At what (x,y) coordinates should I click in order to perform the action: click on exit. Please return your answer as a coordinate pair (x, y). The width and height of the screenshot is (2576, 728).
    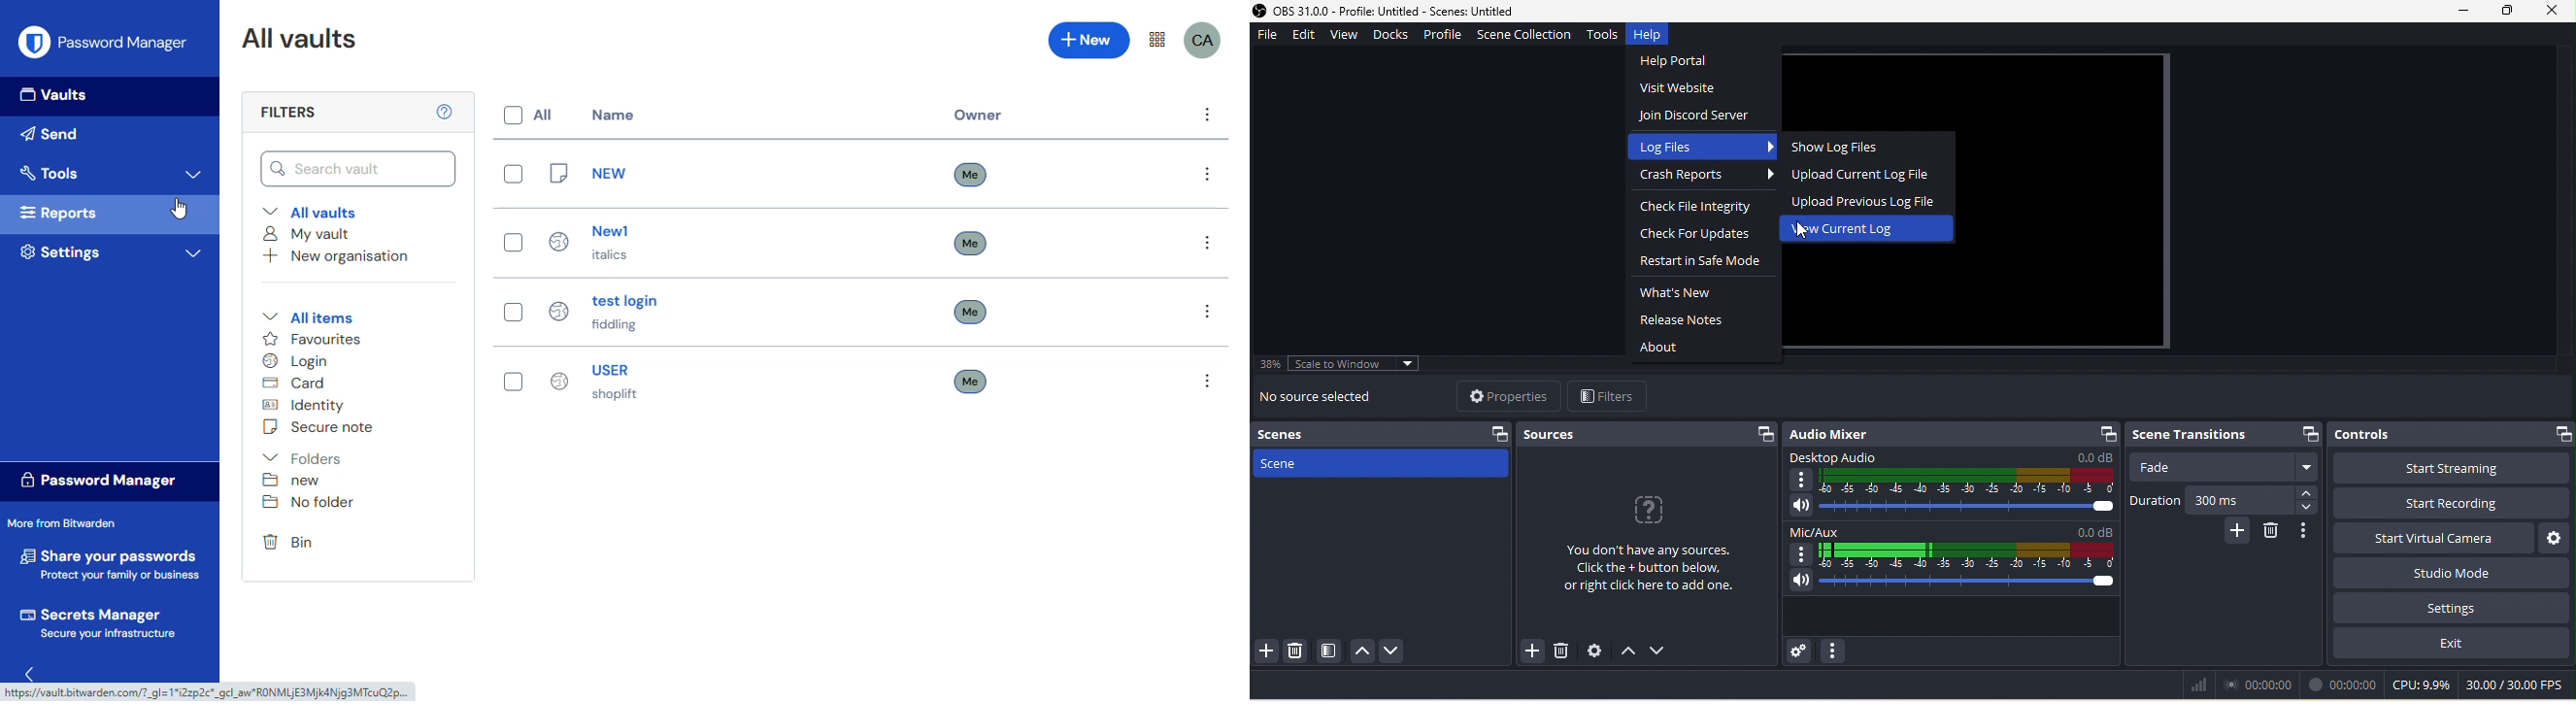
    Looking at the image, I should click on (2454, 649).